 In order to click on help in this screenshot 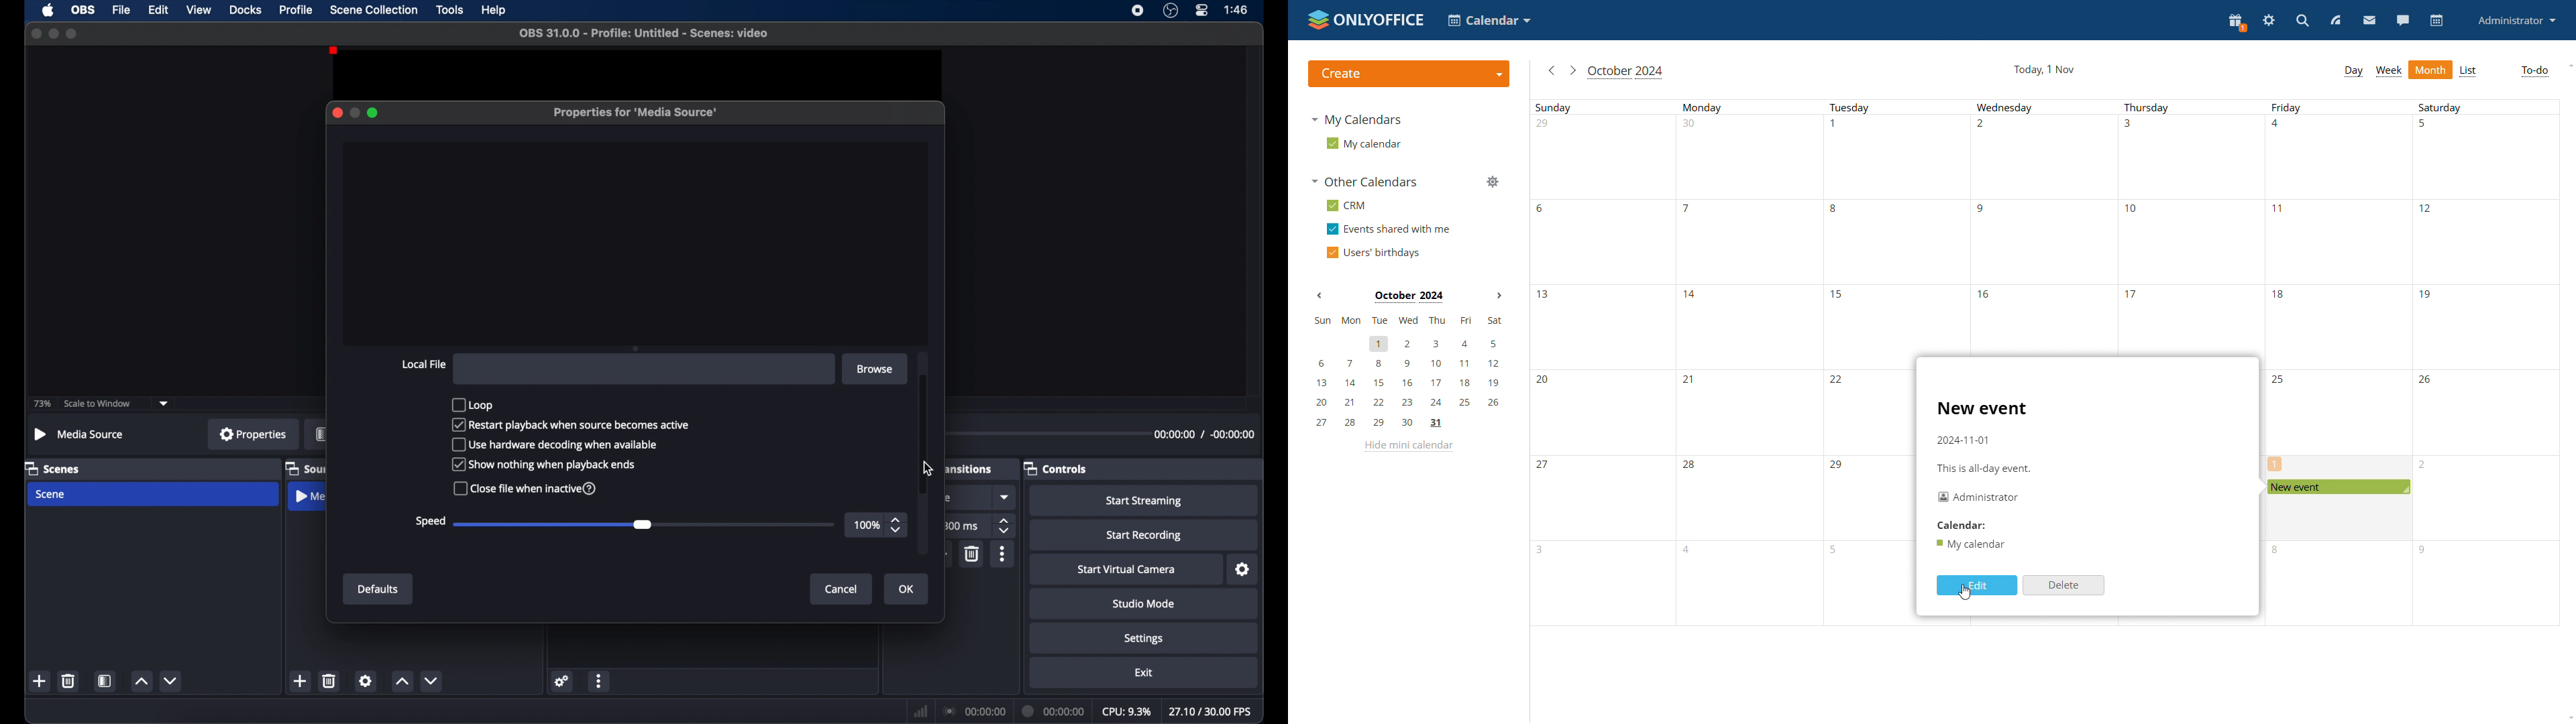, I will do `click(495, 11)`.